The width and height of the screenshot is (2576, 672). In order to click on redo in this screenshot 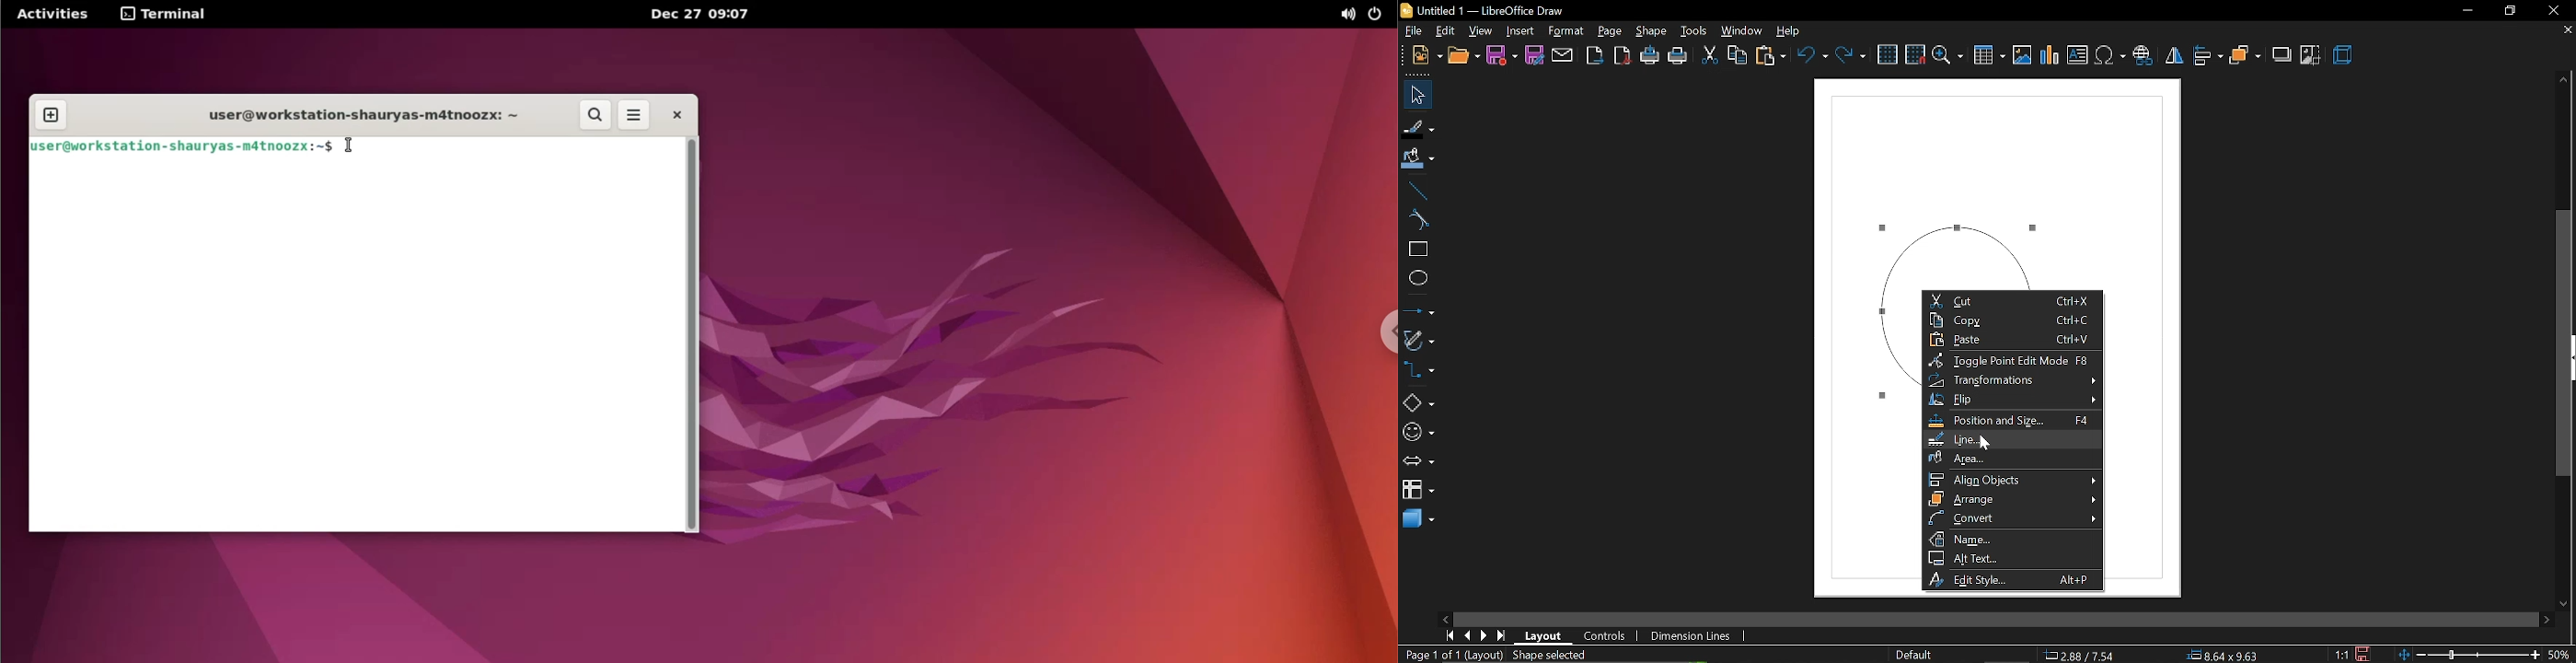, I will do `click(1852, 55)`.